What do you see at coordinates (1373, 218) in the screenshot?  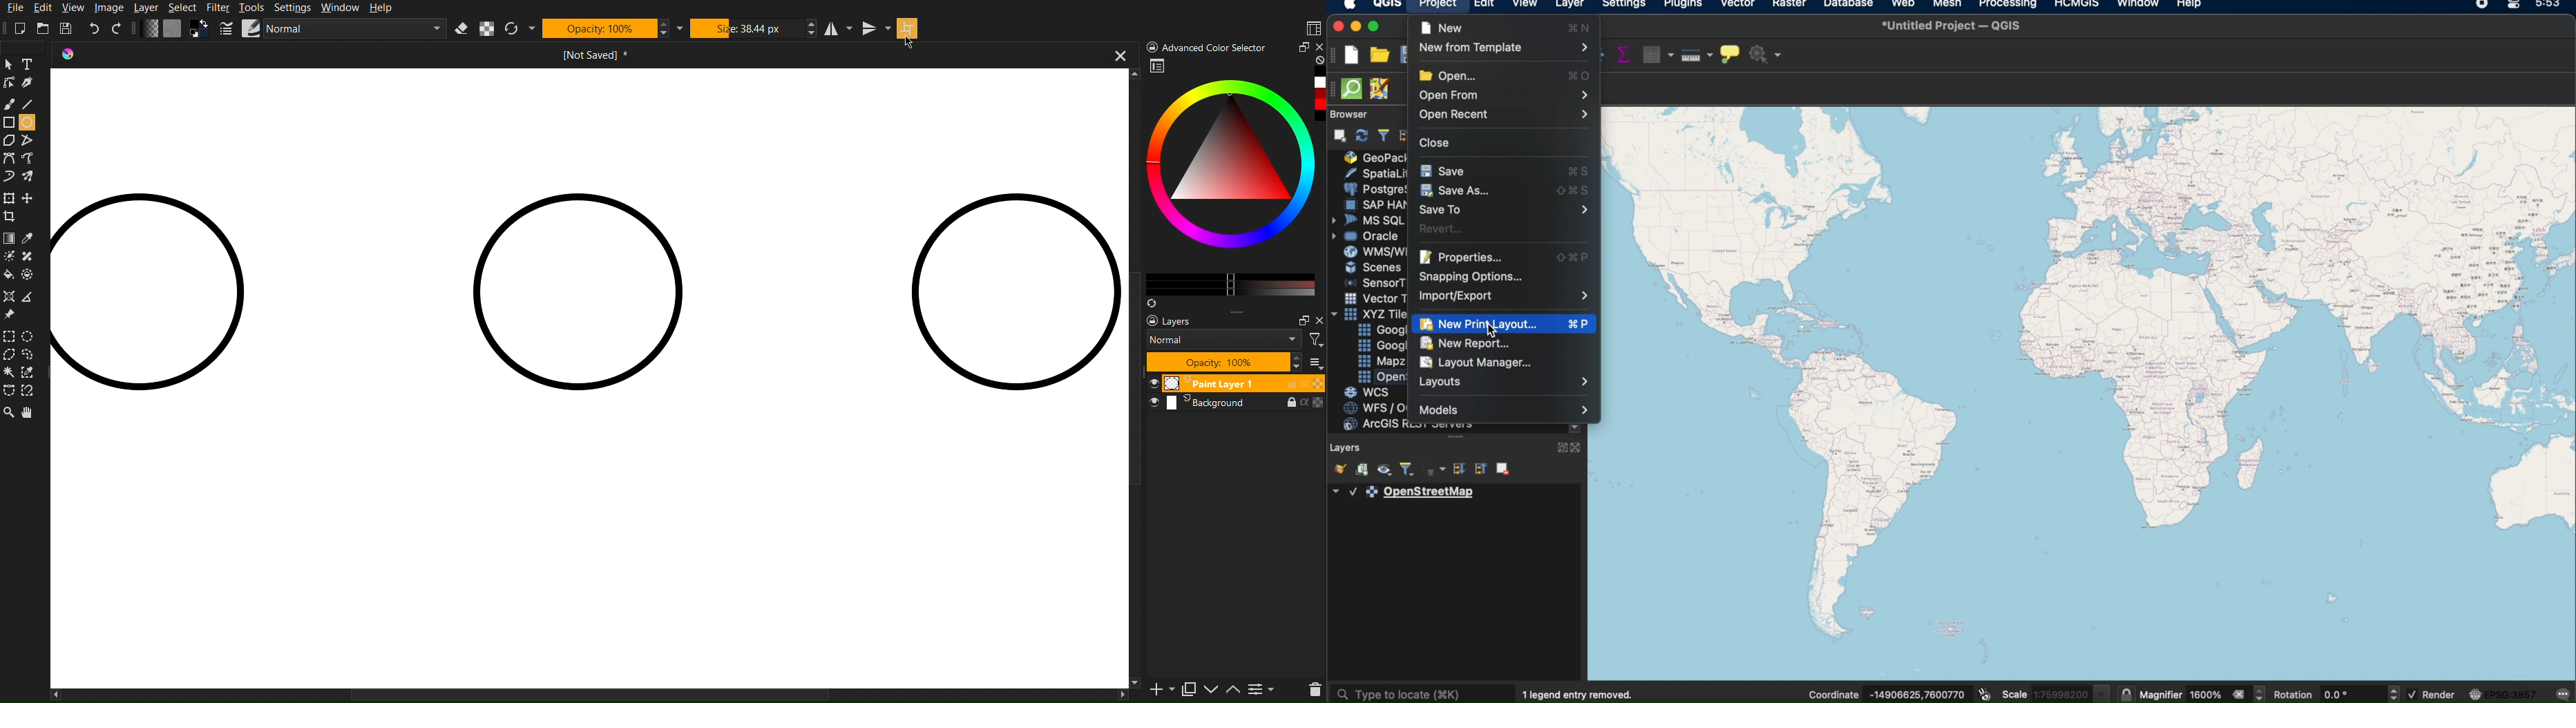 I see `» MS SQL` at bounding box center [1373, 218].